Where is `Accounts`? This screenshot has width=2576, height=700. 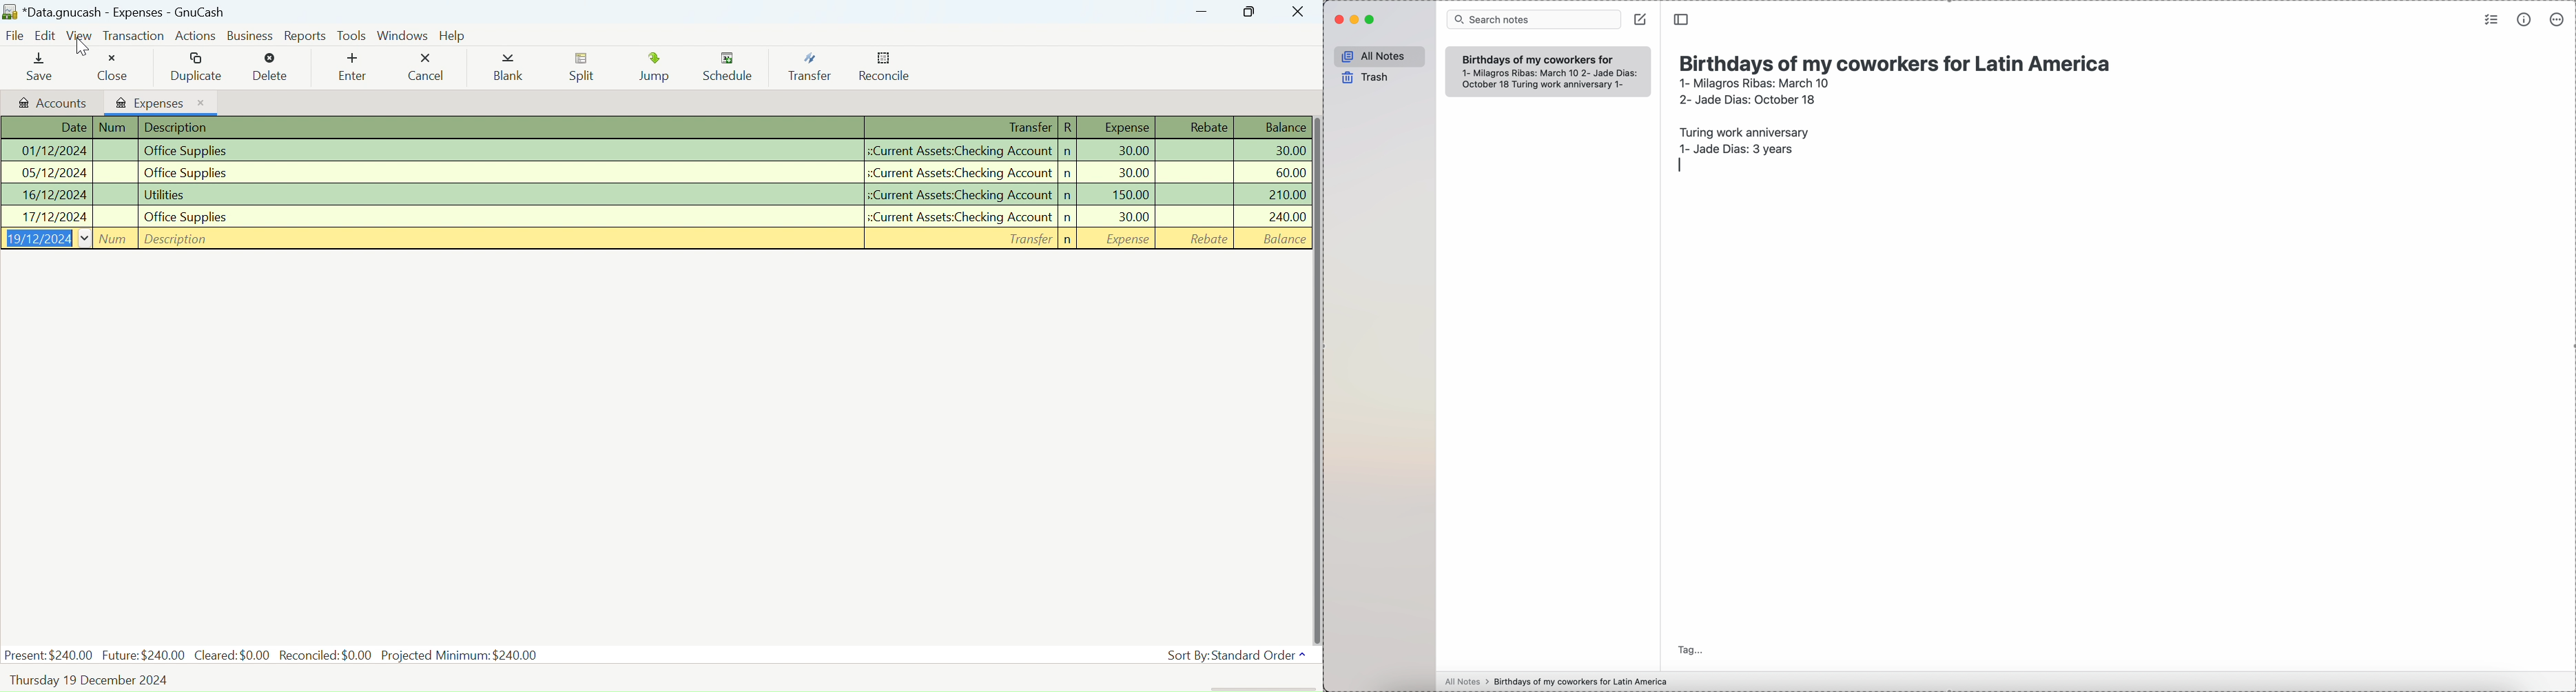
Accounts is located at coordinates (53, 103).